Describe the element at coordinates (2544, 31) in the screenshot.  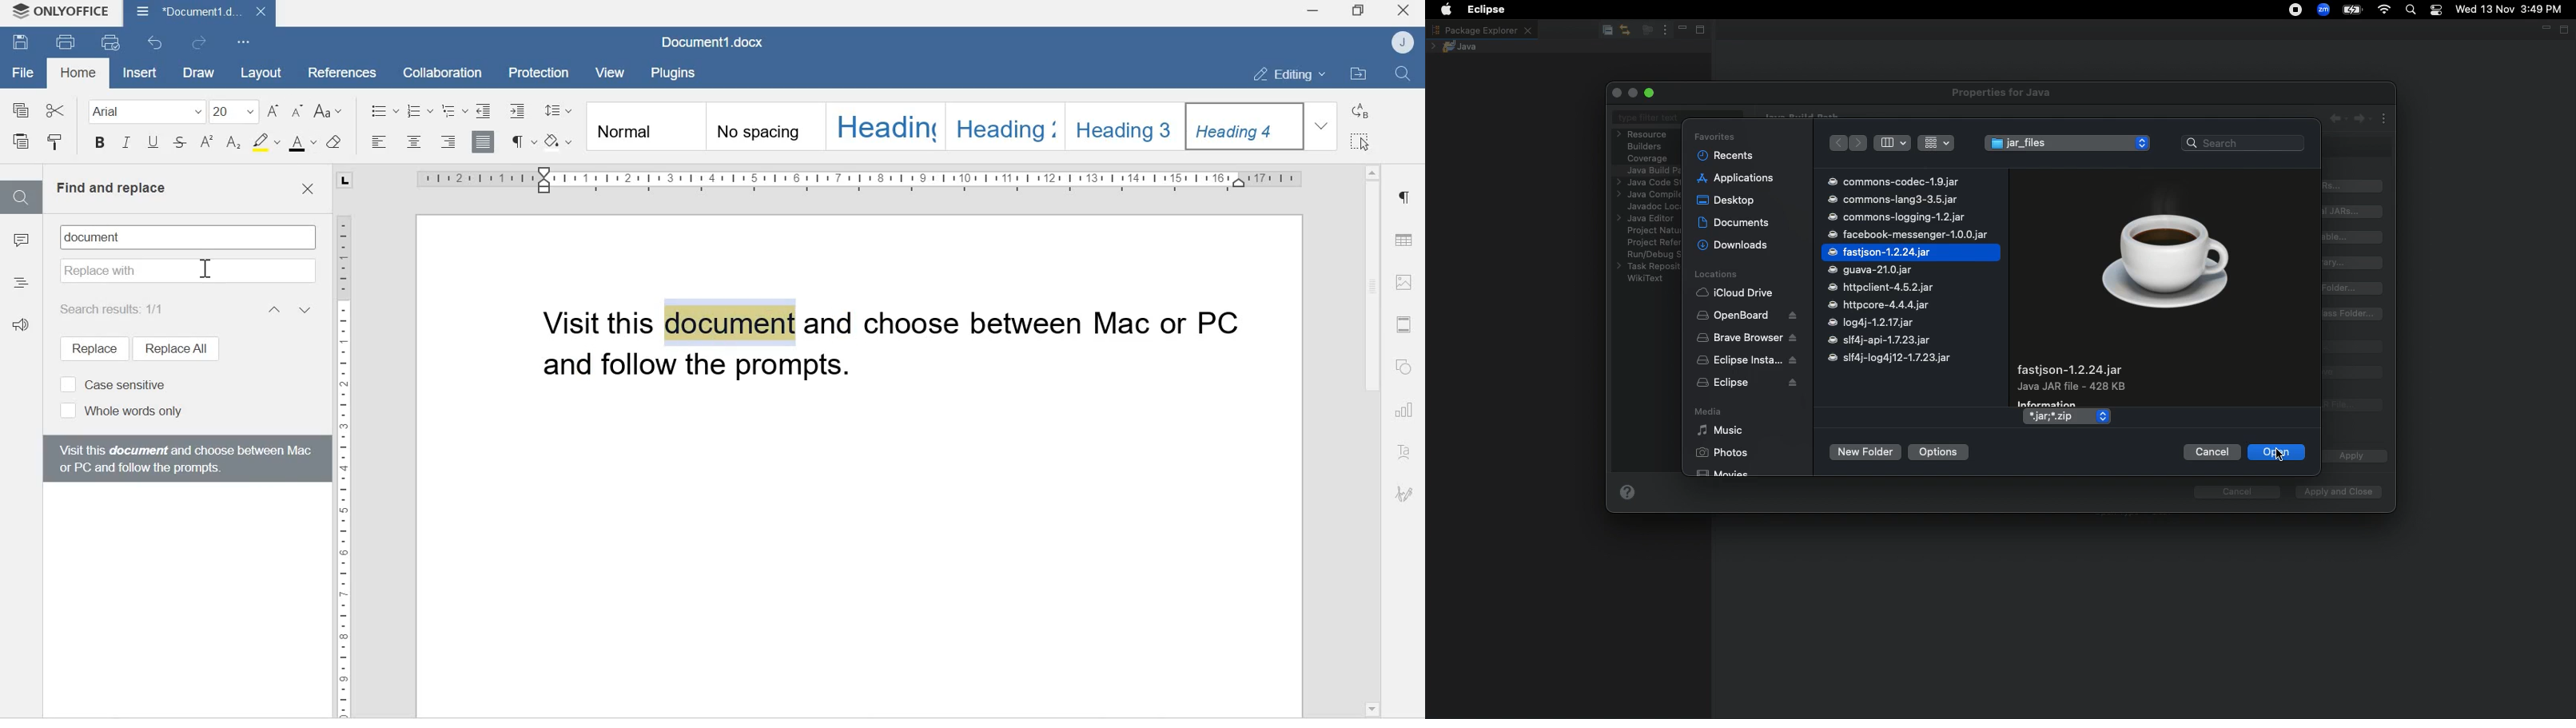
I see `Minimize` at that location.